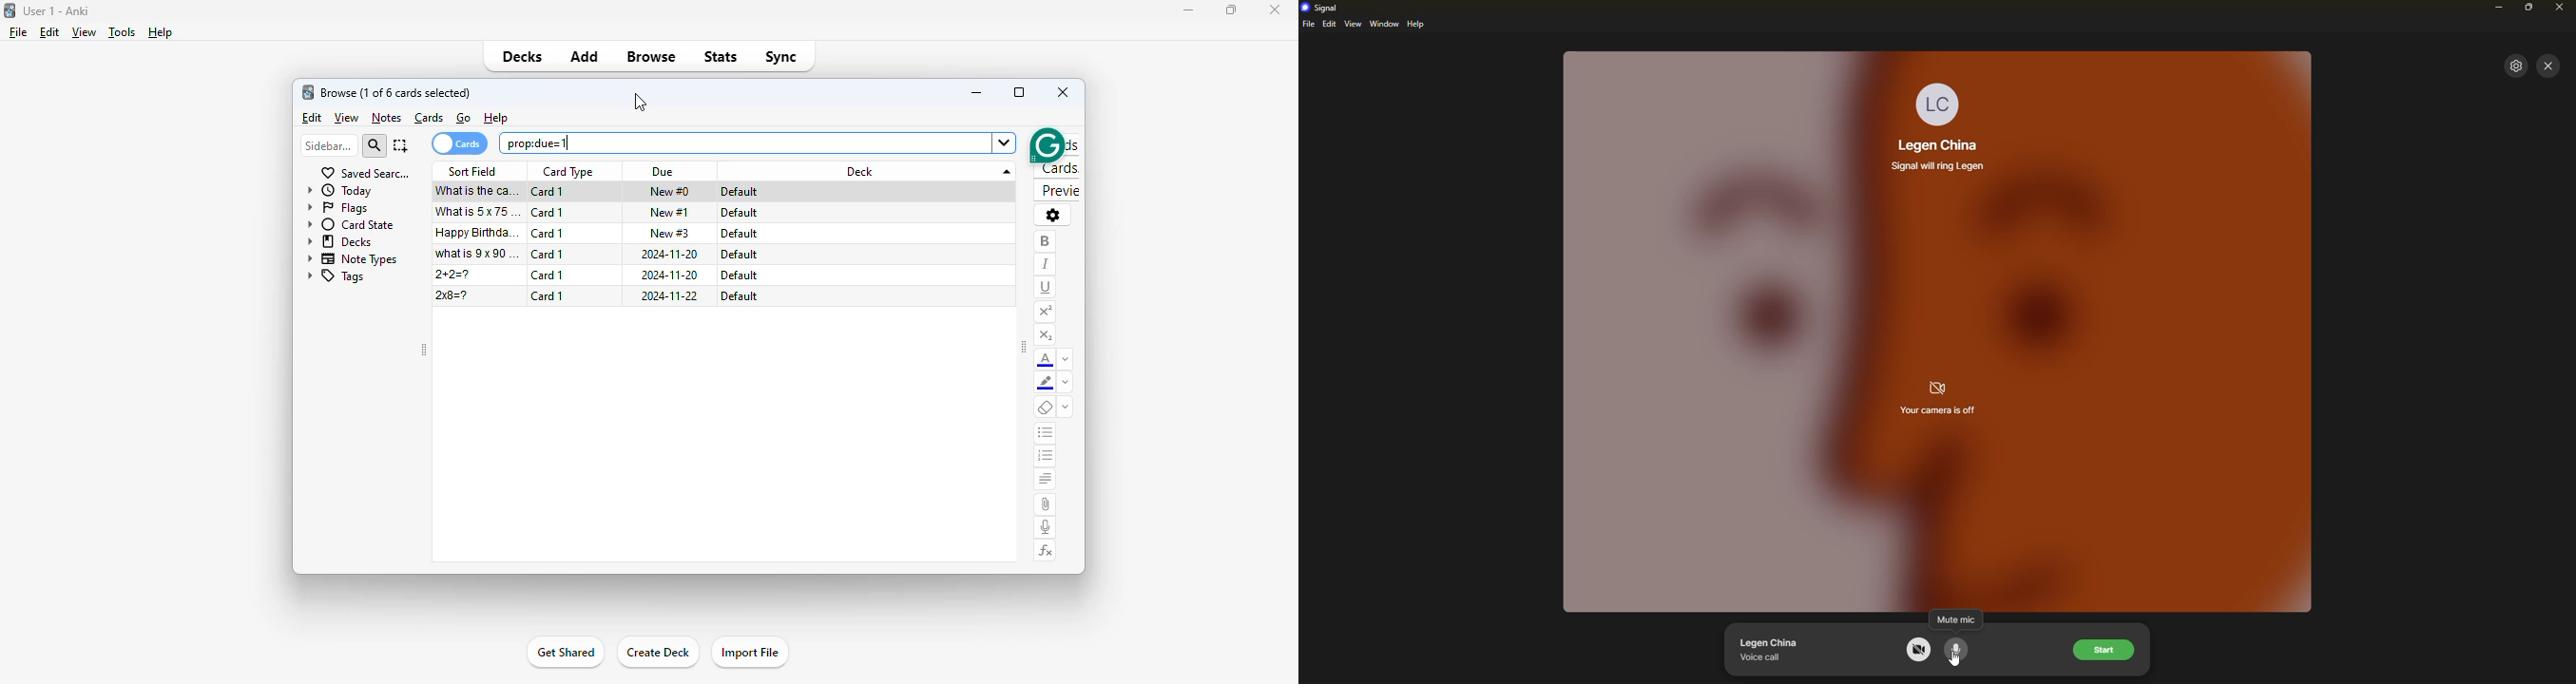 The height and width of the screenshot is (700, 2576). I want to click on help, so click(496, 117).